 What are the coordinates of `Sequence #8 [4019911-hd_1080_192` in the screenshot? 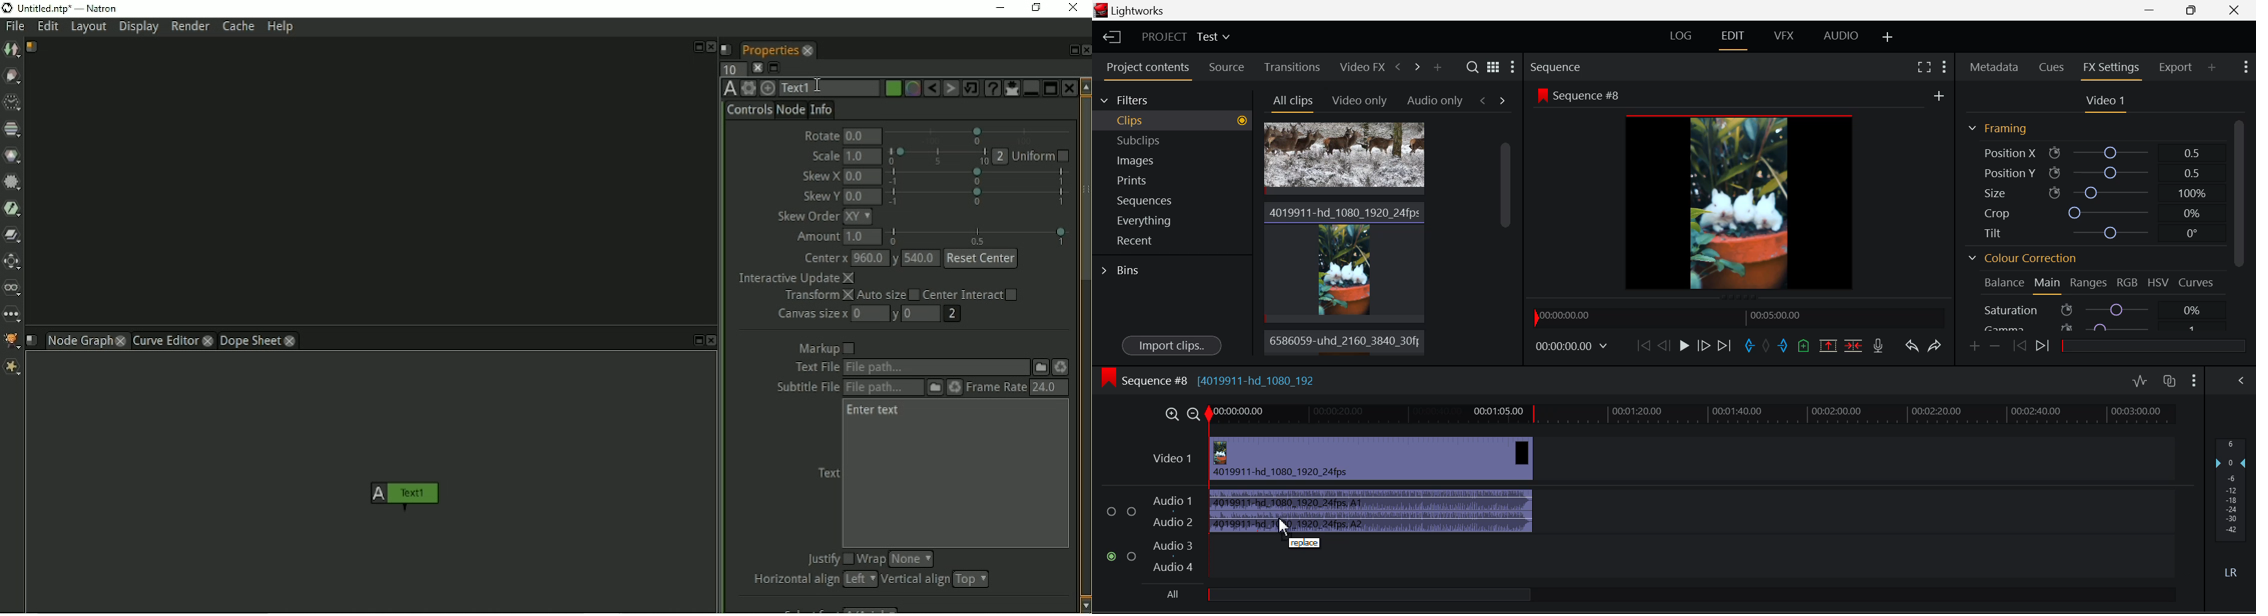 It's located at (1209, 377).